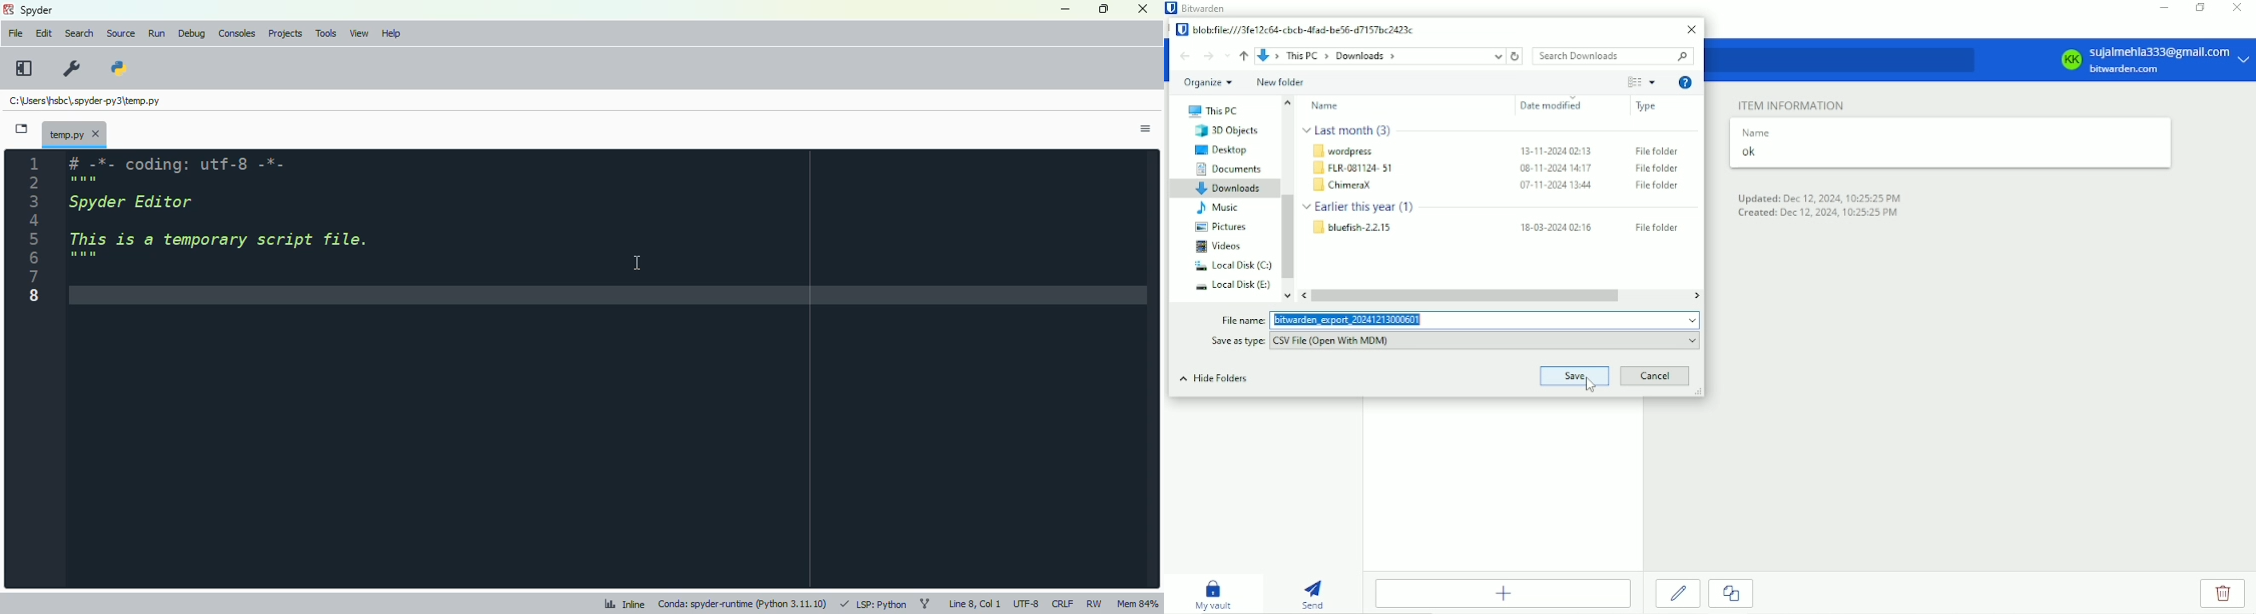 The image size is (2268, 616). Describe the element at coordinates (1365, 207) in the screenshot. I see `Earlier this year` at that location.